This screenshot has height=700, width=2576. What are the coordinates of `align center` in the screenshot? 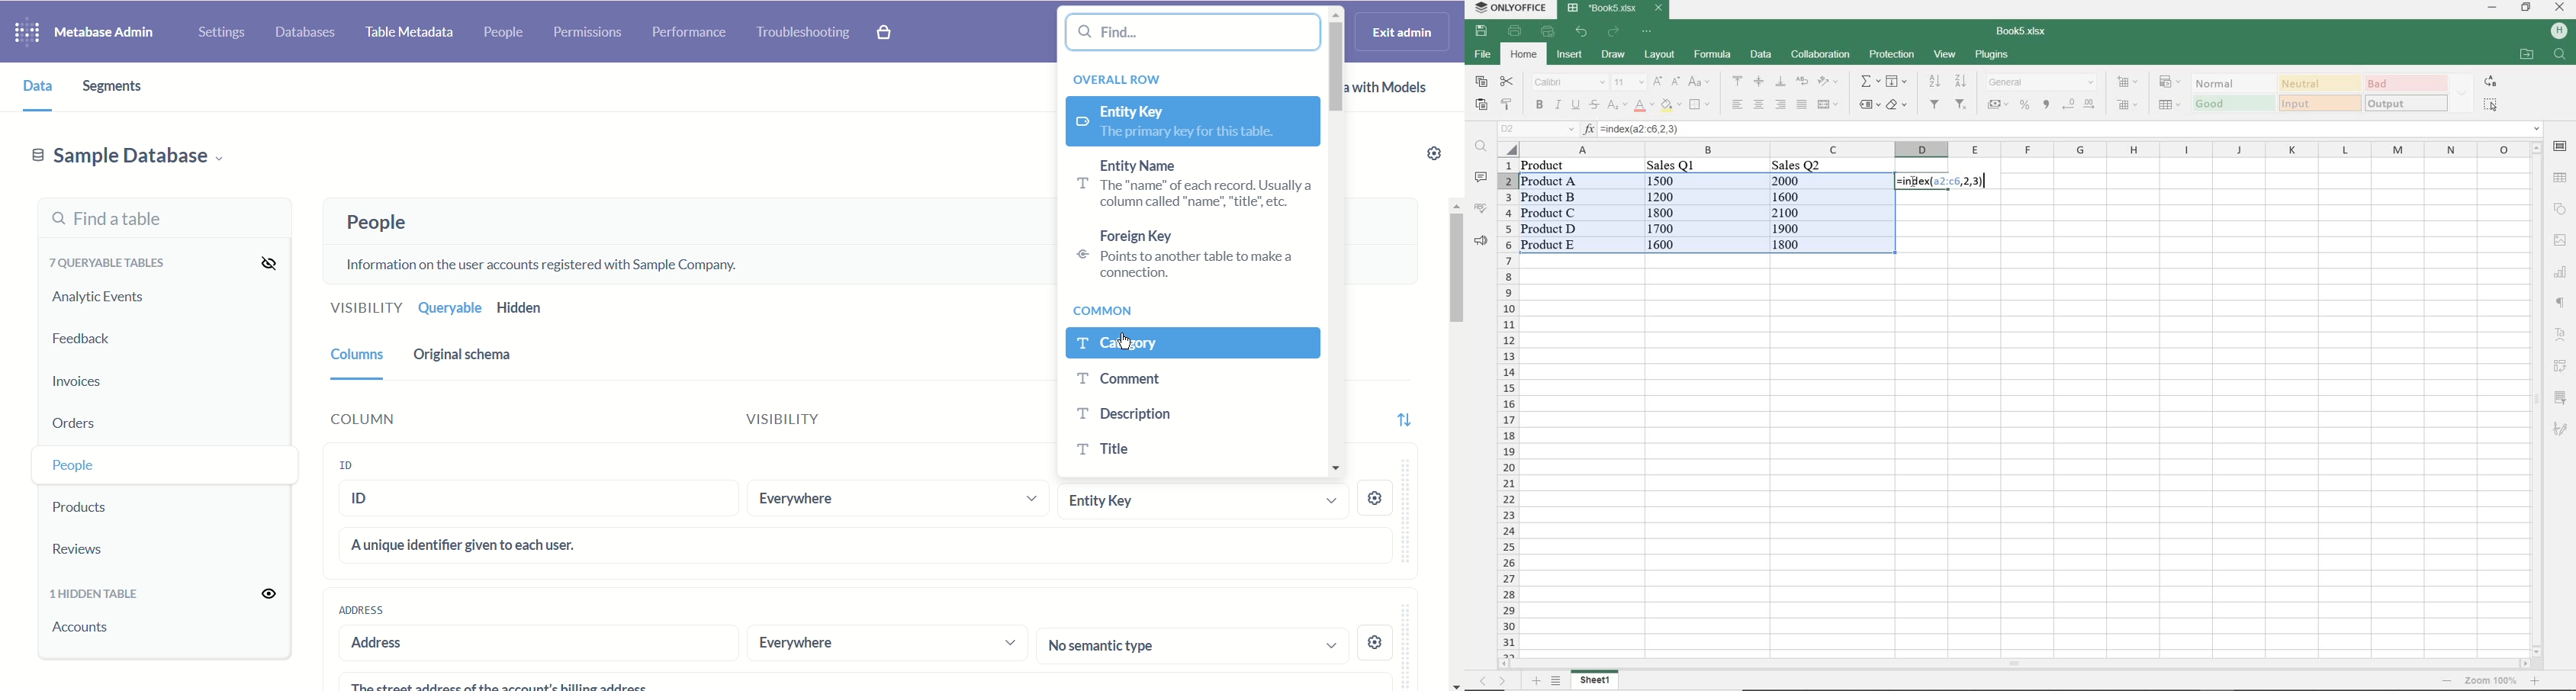 It's located at (1759, 105).